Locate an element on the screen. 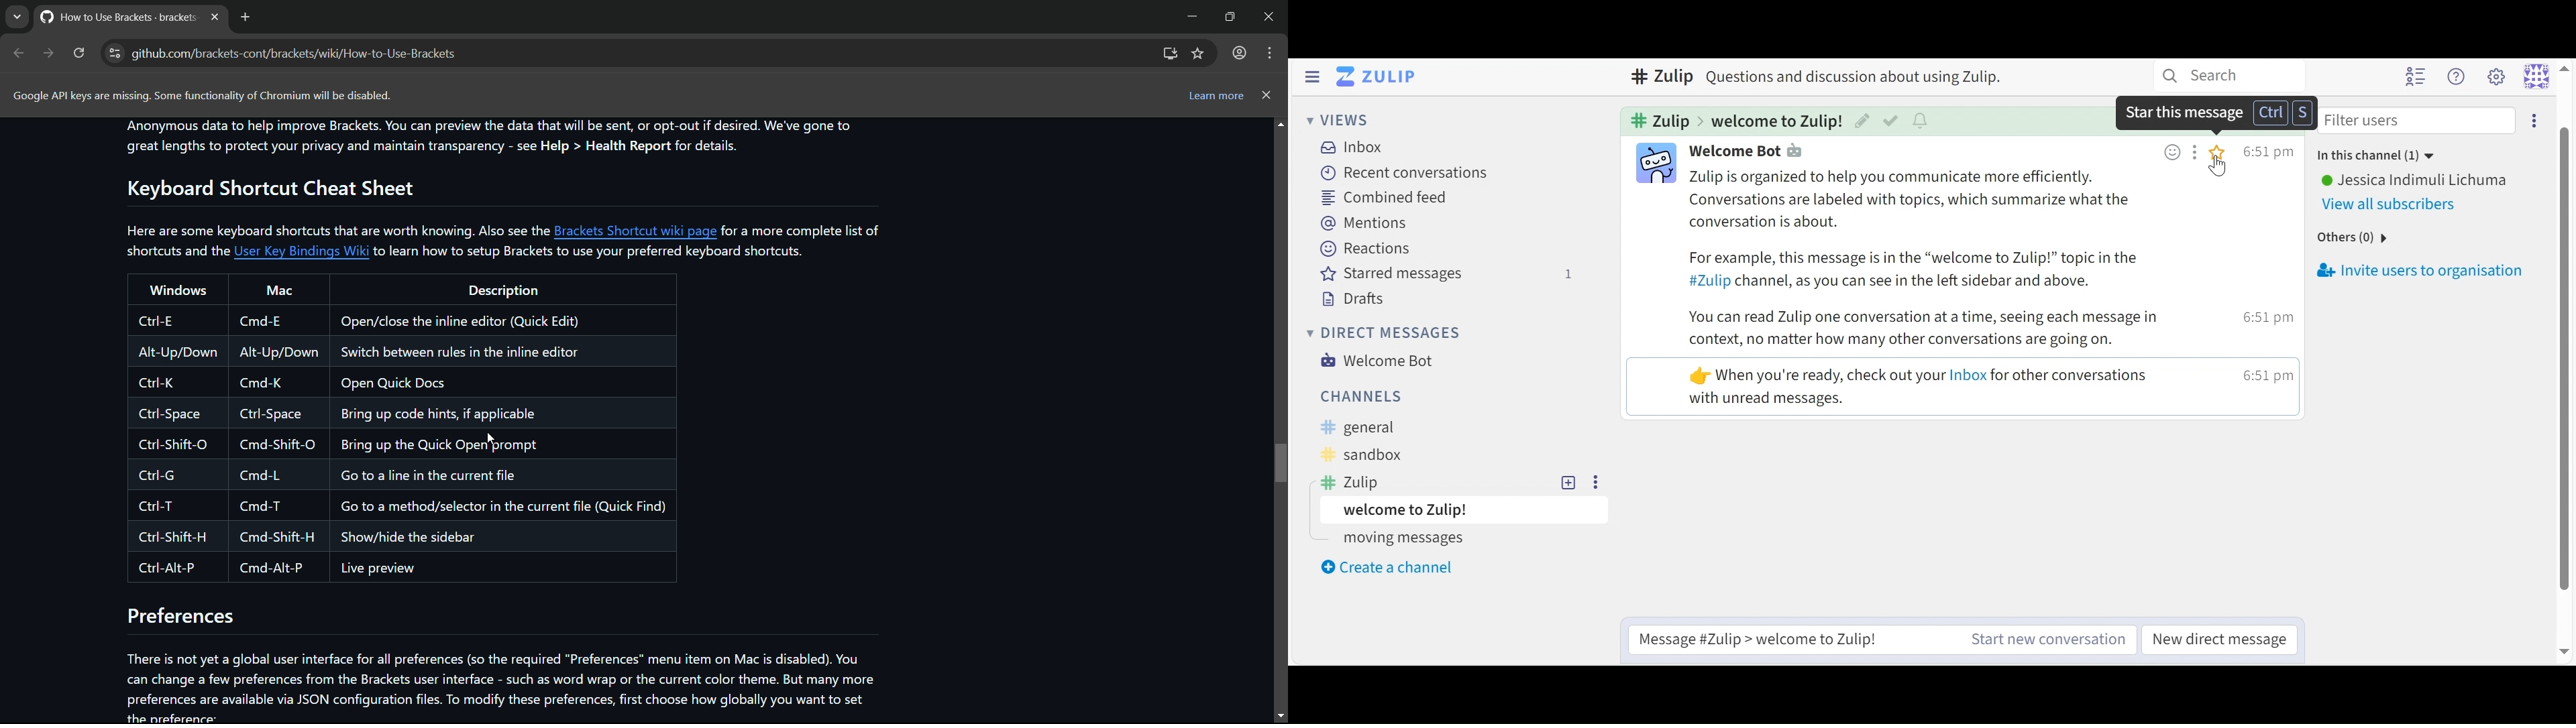  scroll bar is located at coordinates (2568, 355).